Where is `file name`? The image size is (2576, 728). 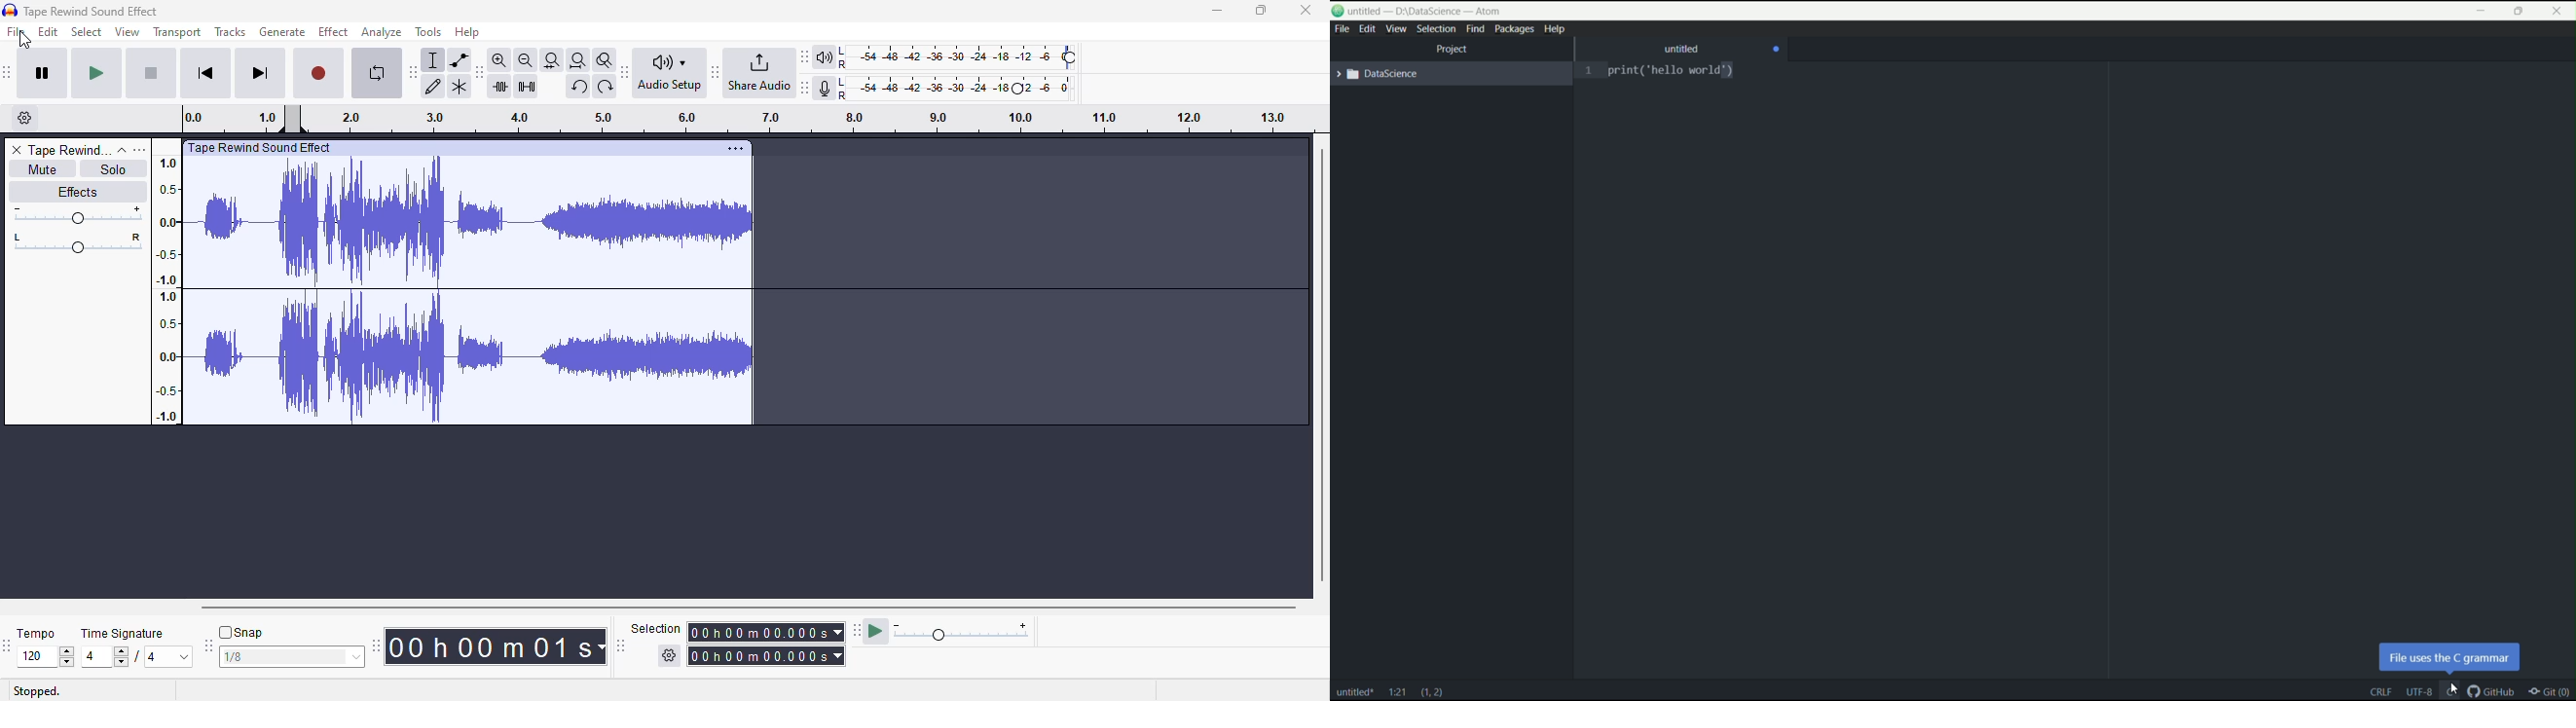
file name is located at coordinates (1355, 694).